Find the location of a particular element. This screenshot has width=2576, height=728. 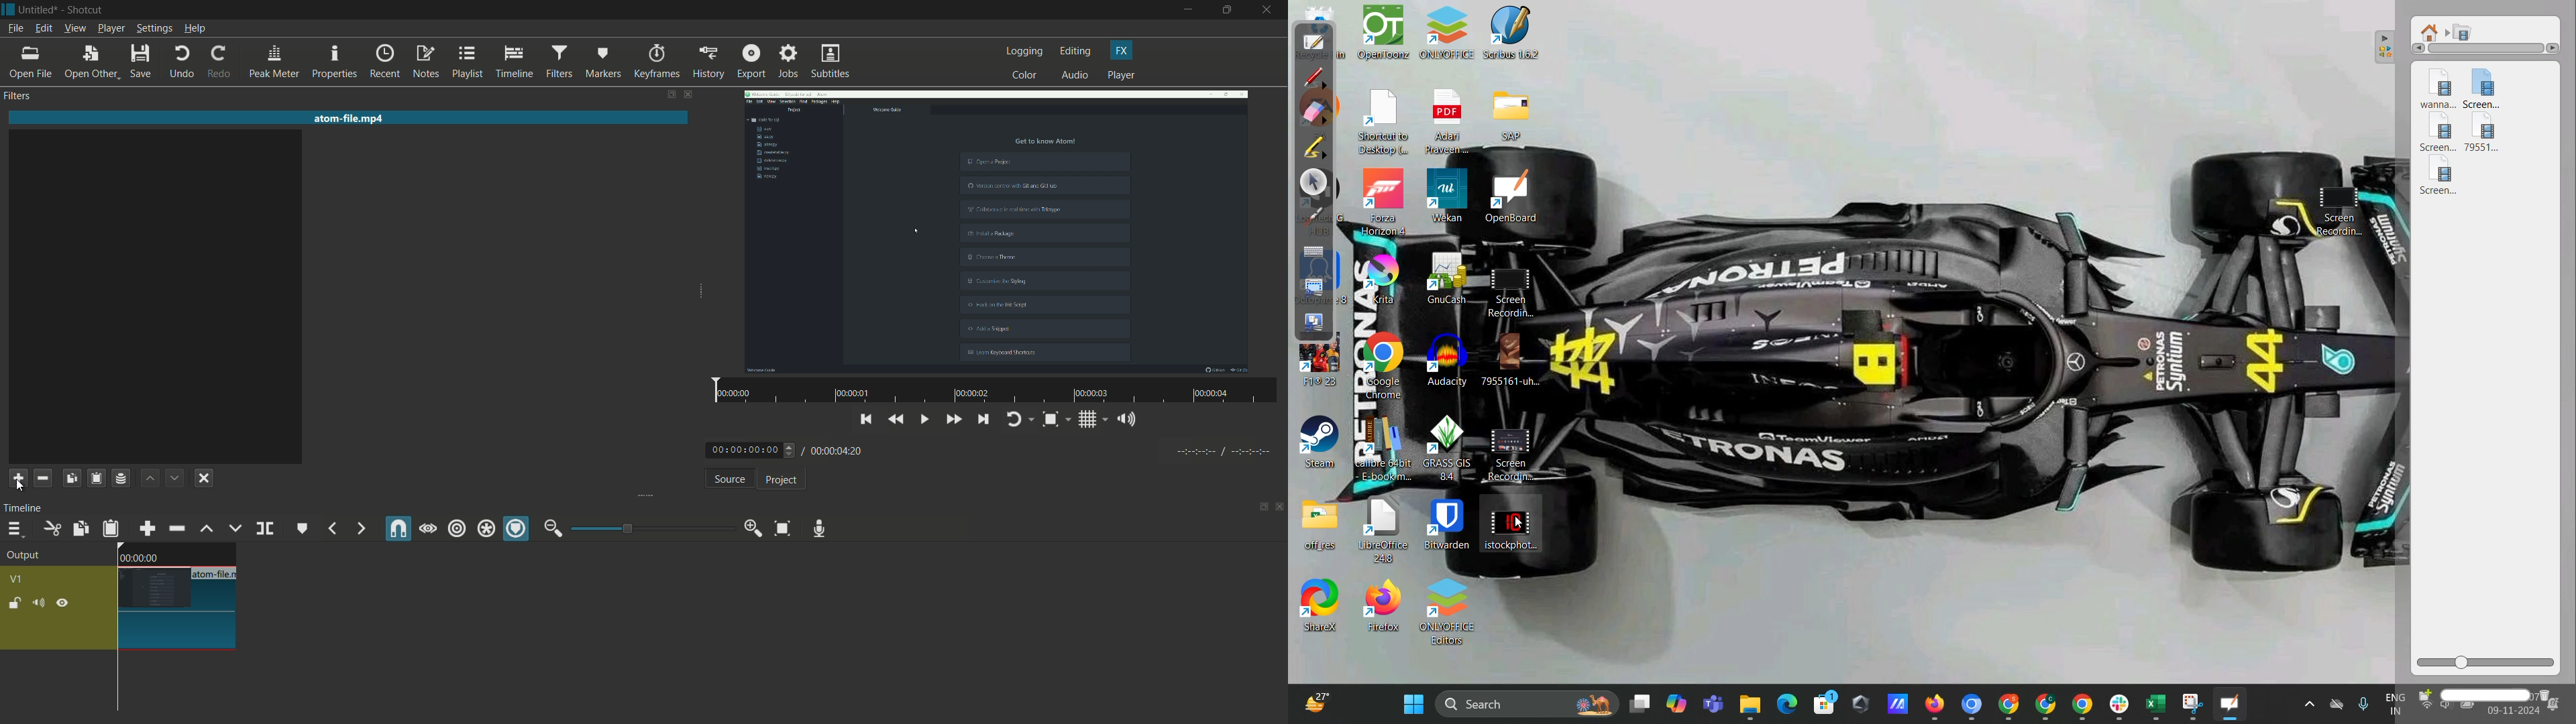

paste is located at coordinates (111, 528).